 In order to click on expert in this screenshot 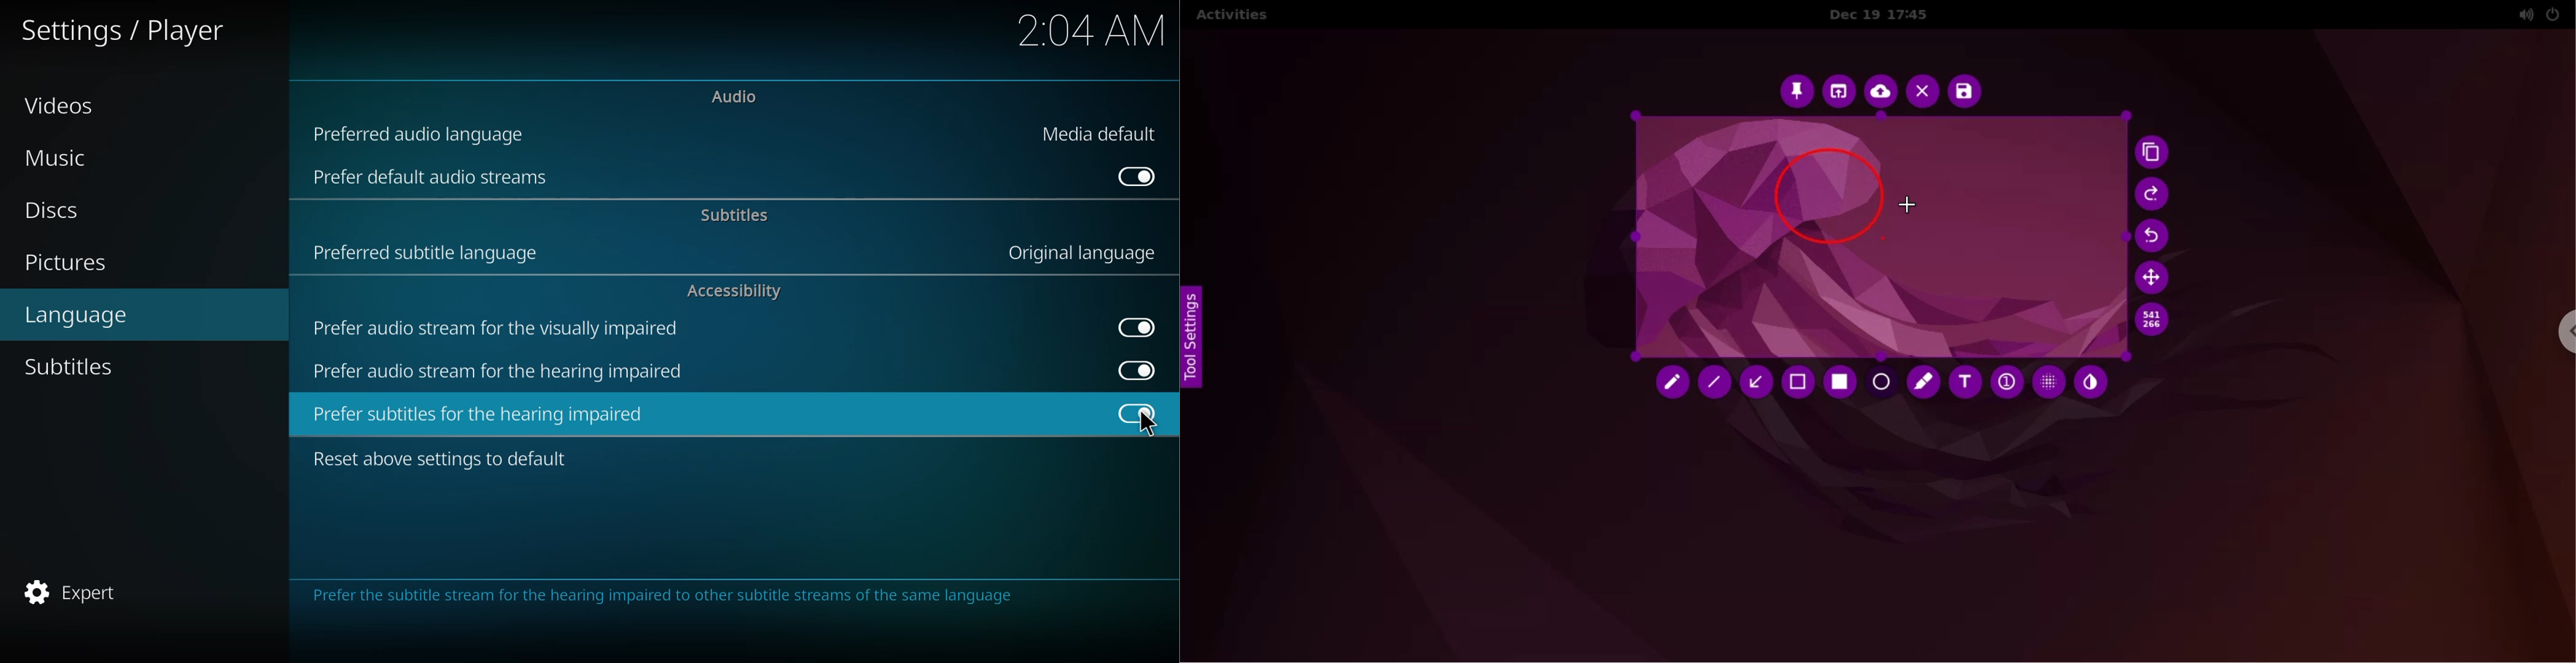, I will do `click(80, 591)`.